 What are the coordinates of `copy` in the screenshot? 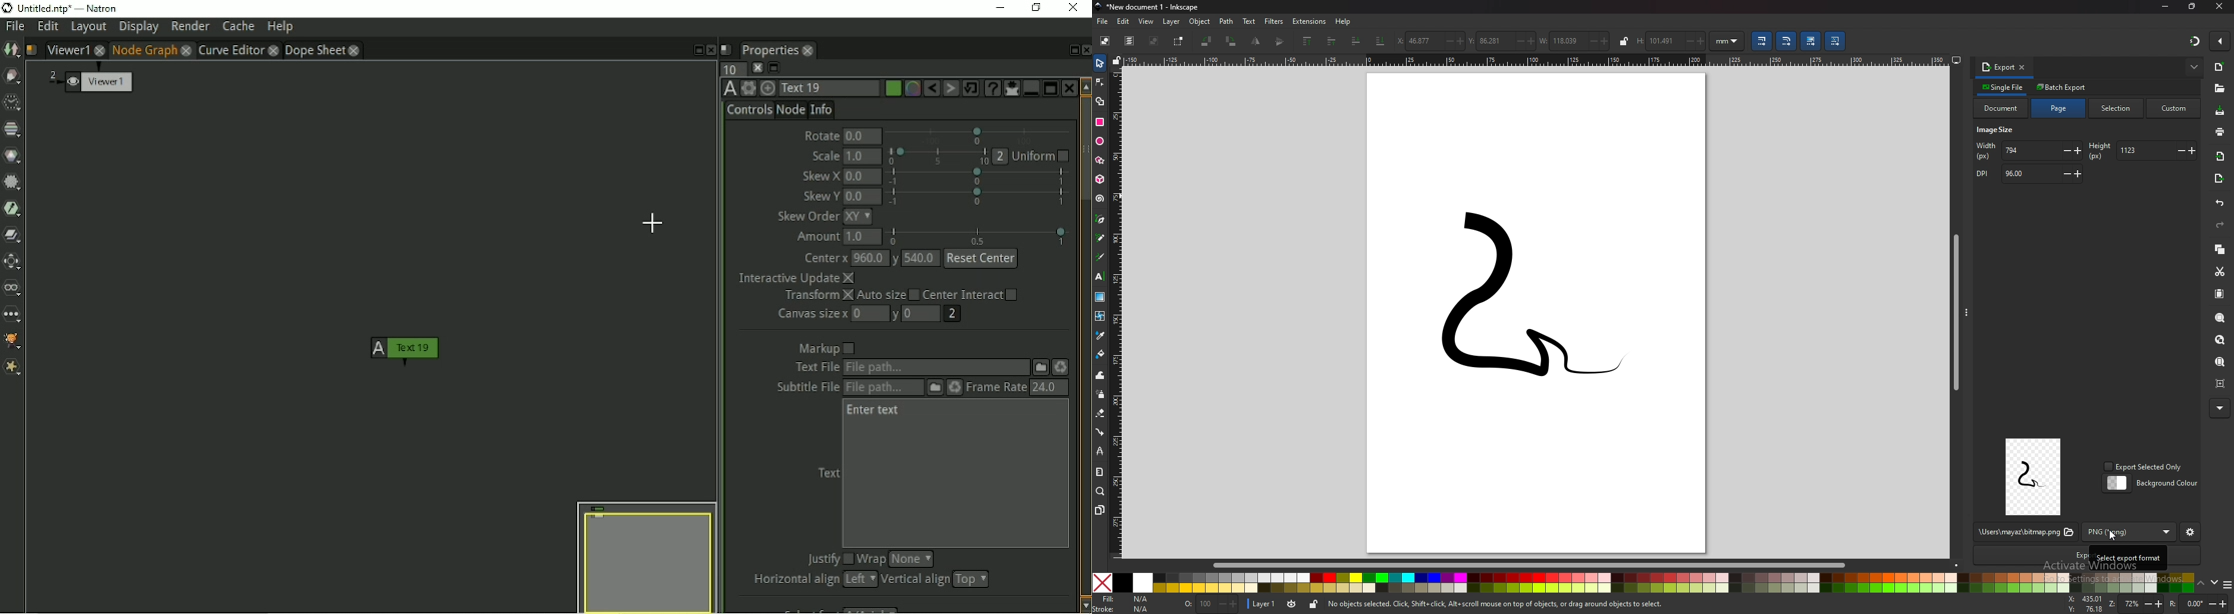 It's located at (2221, 249).